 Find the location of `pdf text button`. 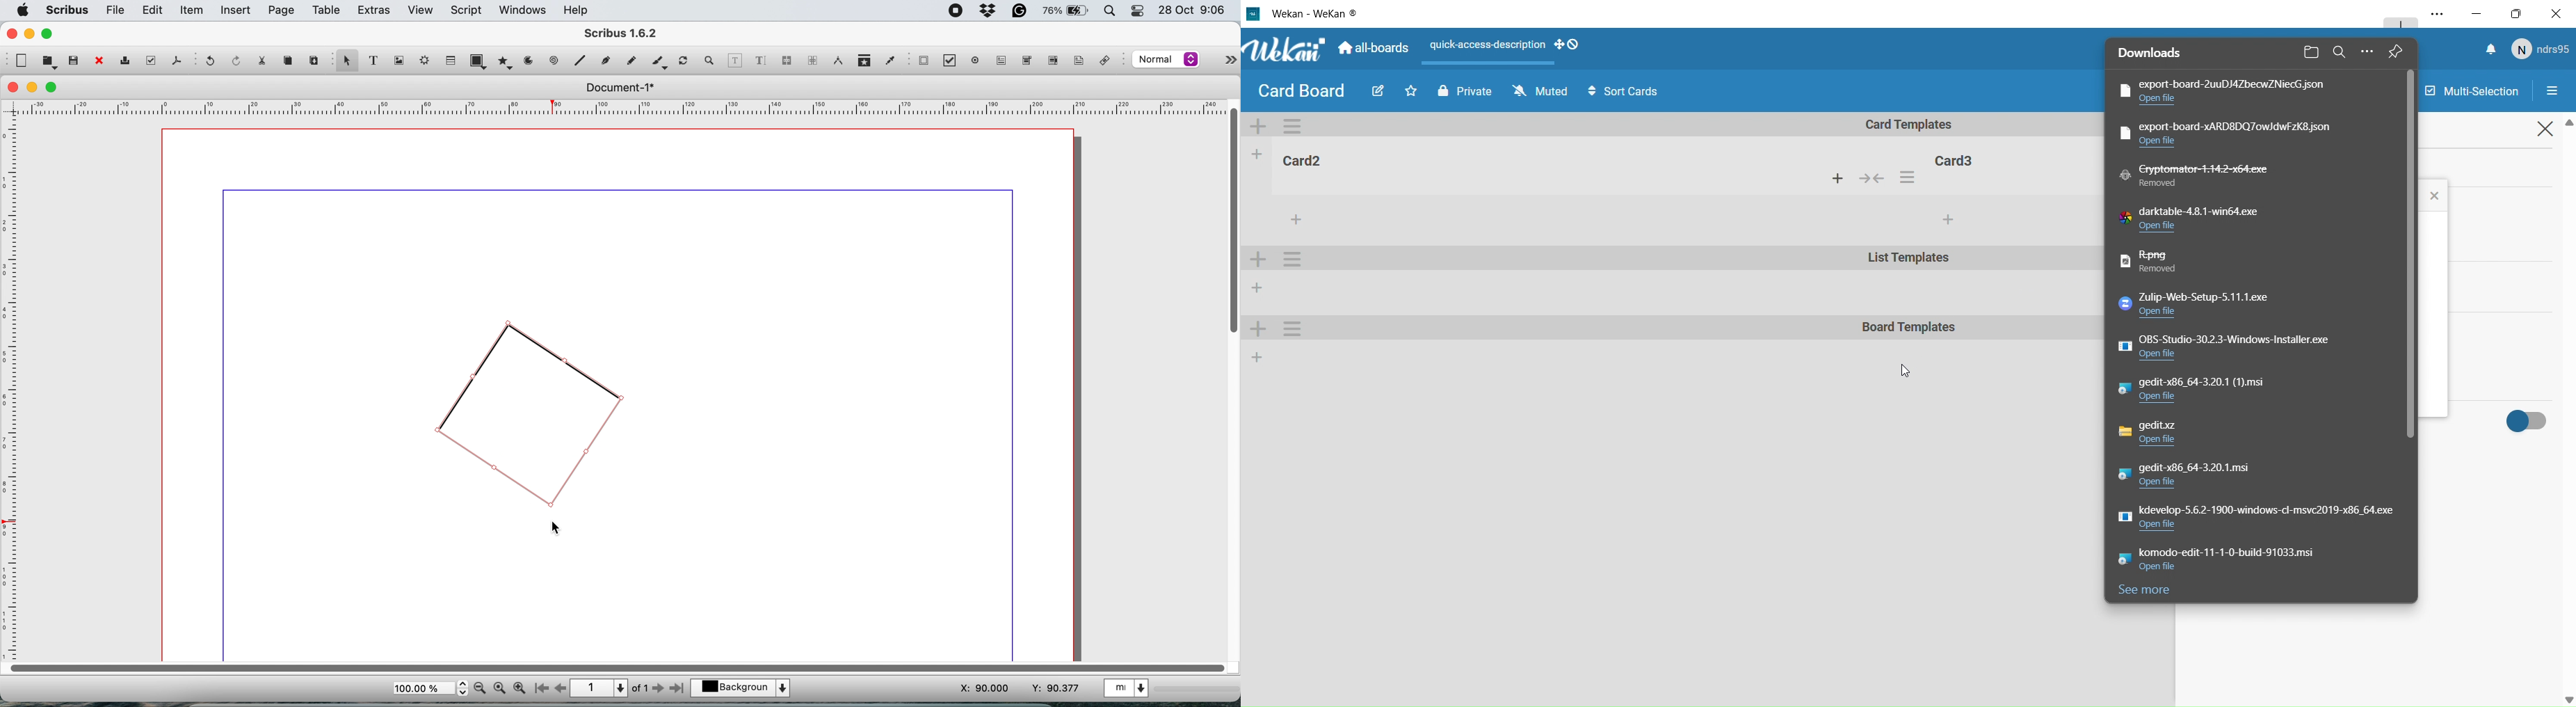

pdf text button is located at coordinates (1003, 61).